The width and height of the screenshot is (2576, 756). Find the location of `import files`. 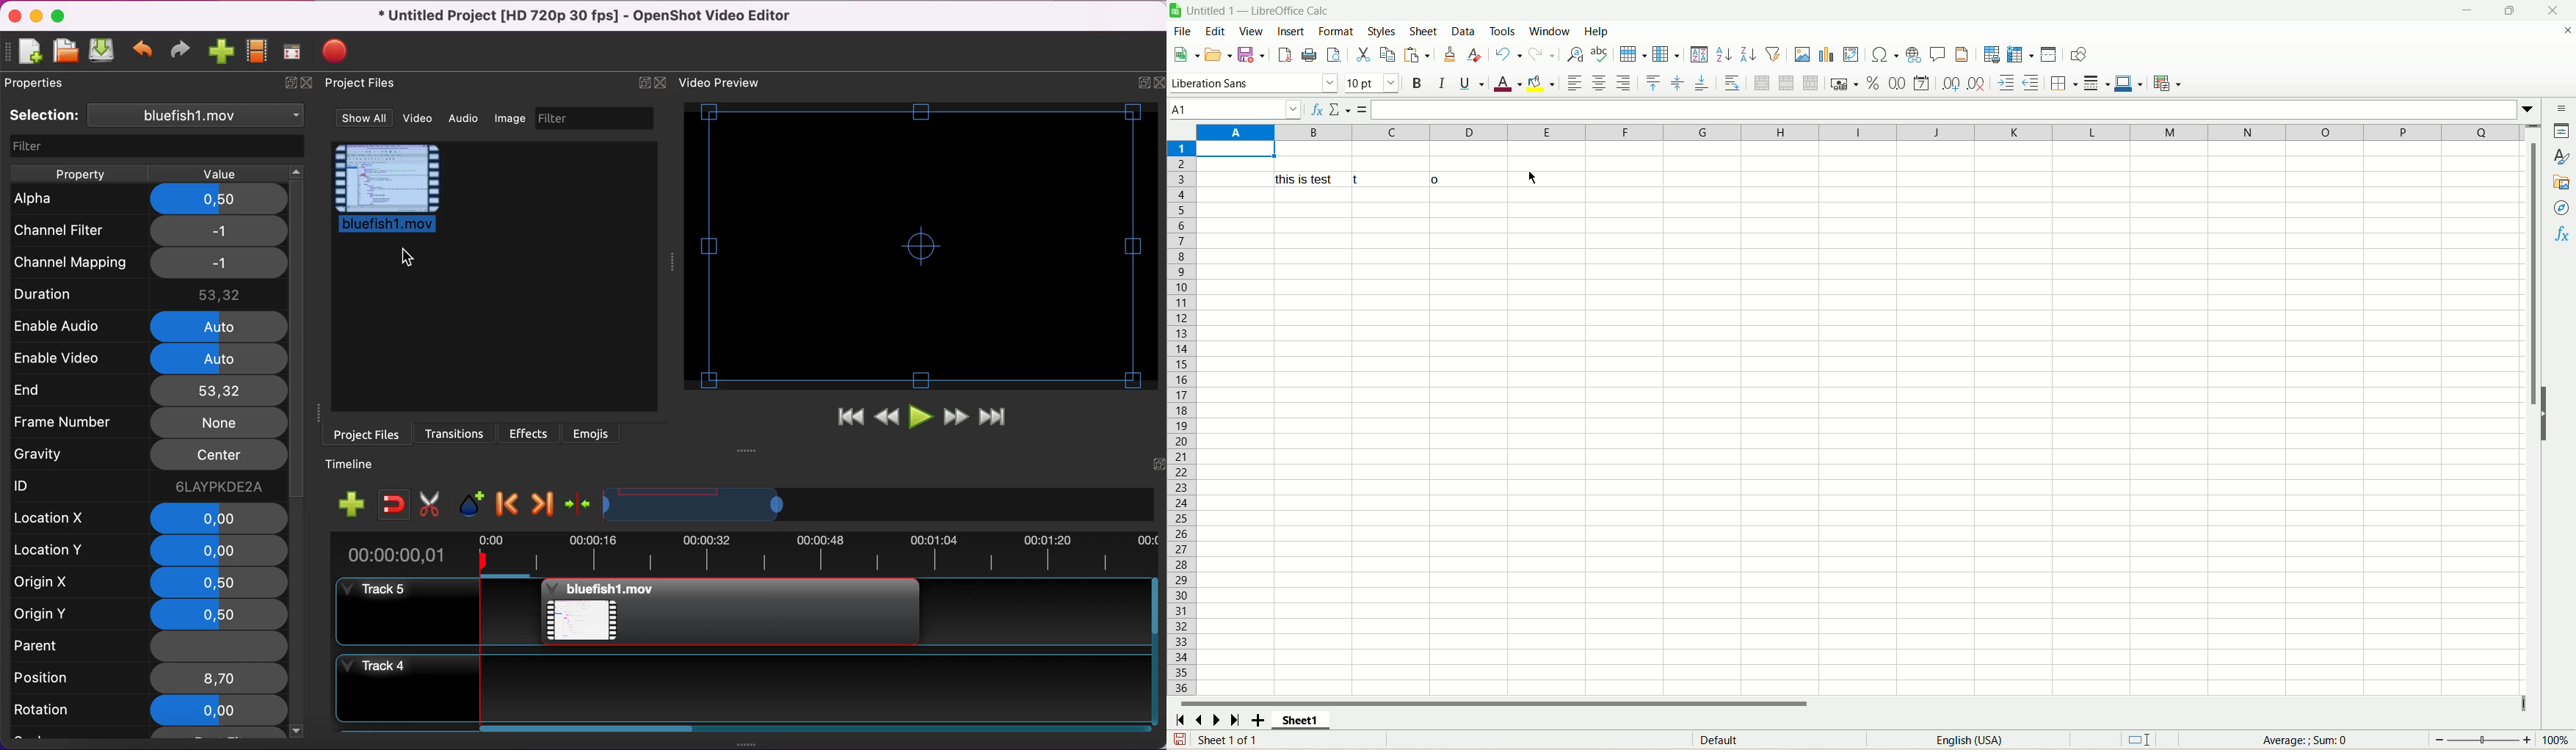

import files is located at coordinates (220, 51).